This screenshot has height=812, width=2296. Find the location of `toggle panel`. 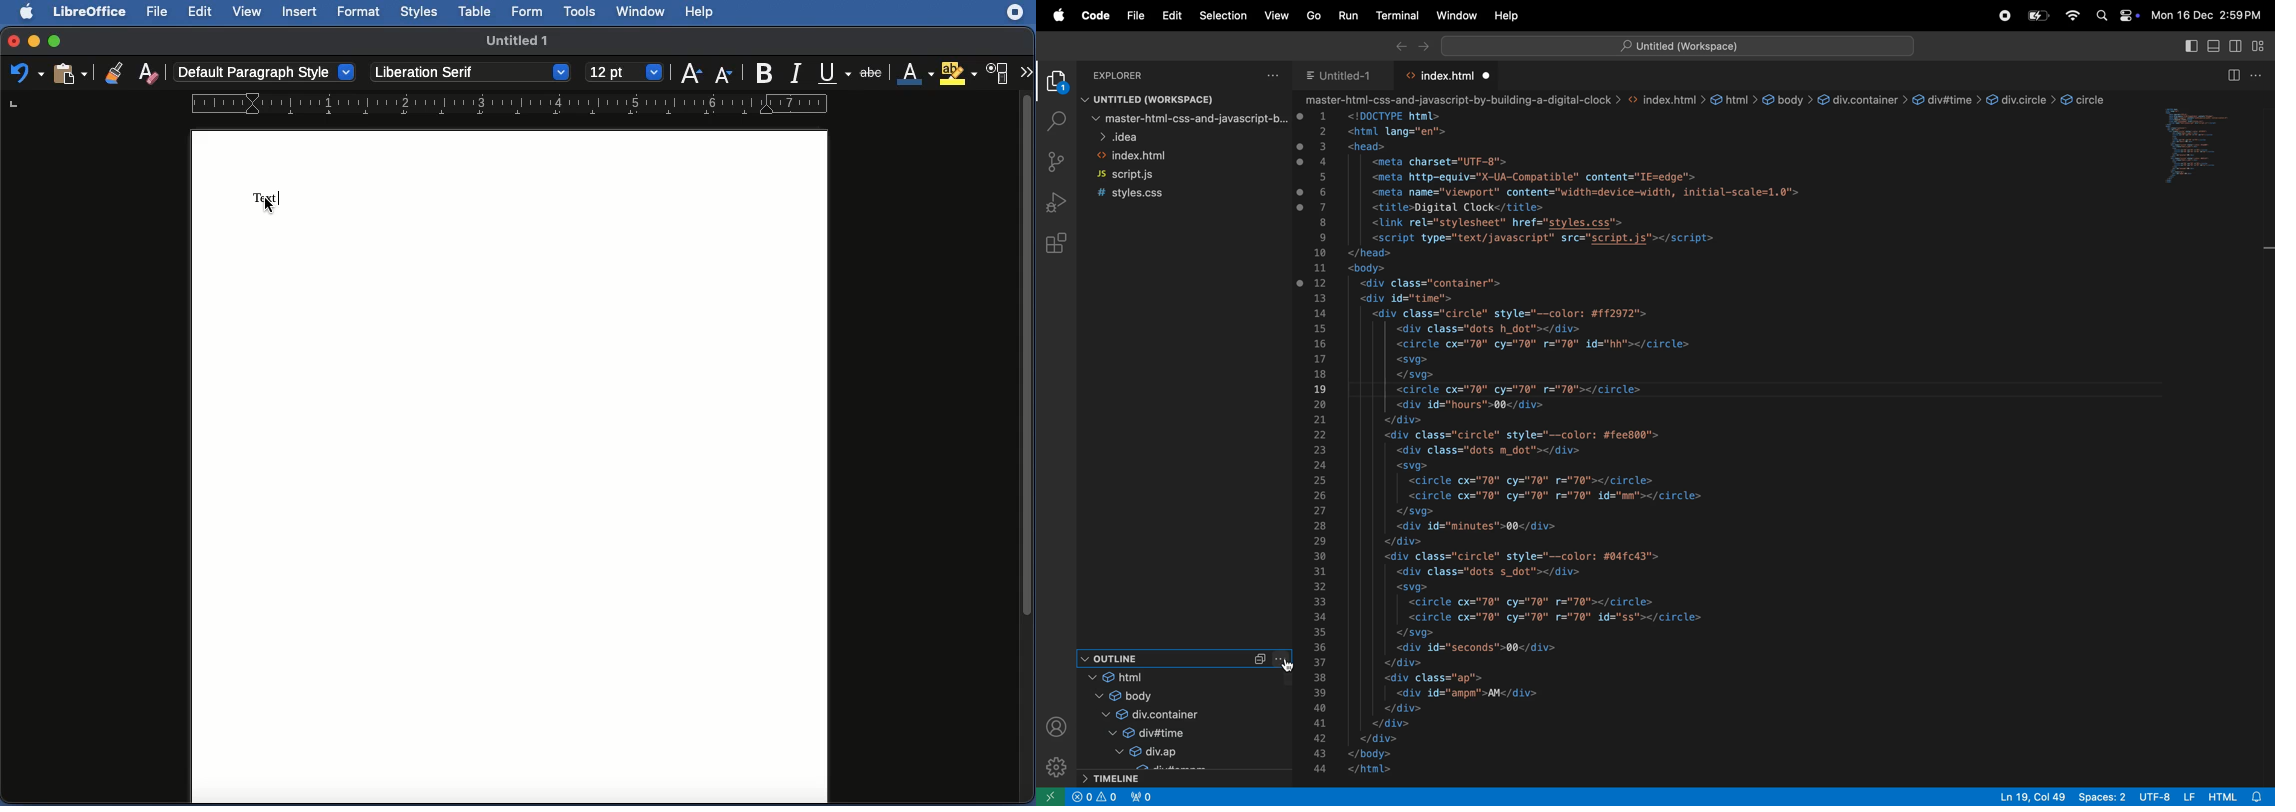

toggle panel is located at coordinates (2214, 47).